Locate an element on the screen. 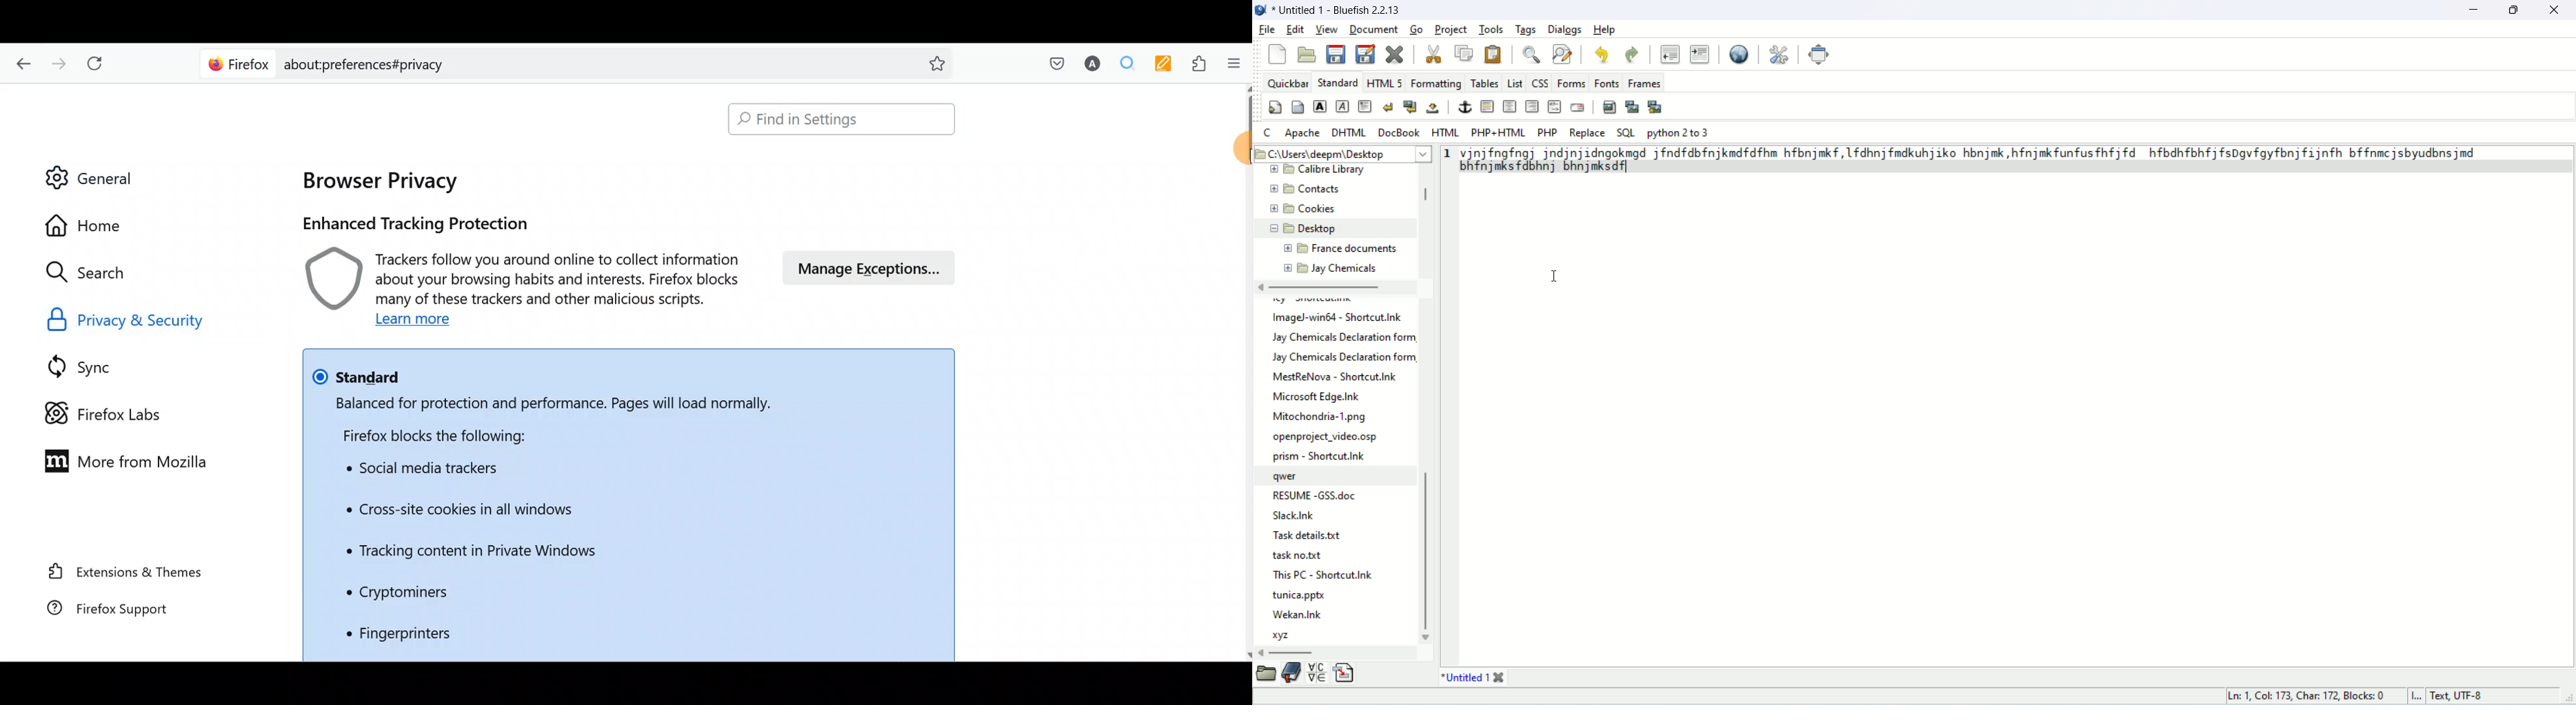  project is located at coordinates (1451, 29).